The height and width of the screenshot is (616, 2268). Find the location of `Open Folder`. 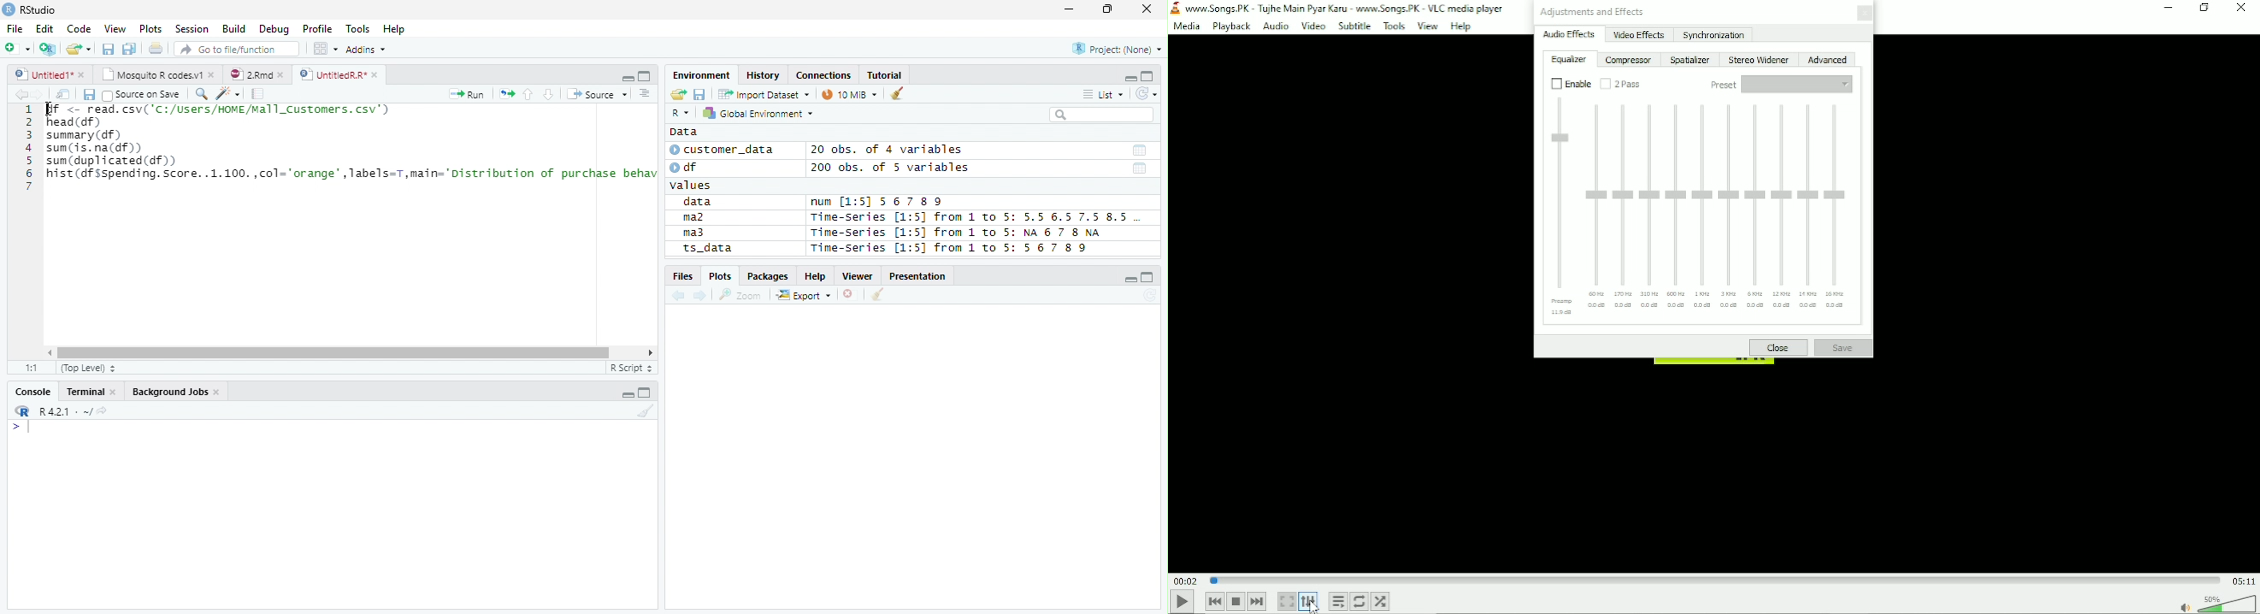

Open Folder is located at coordinates (80, 48).